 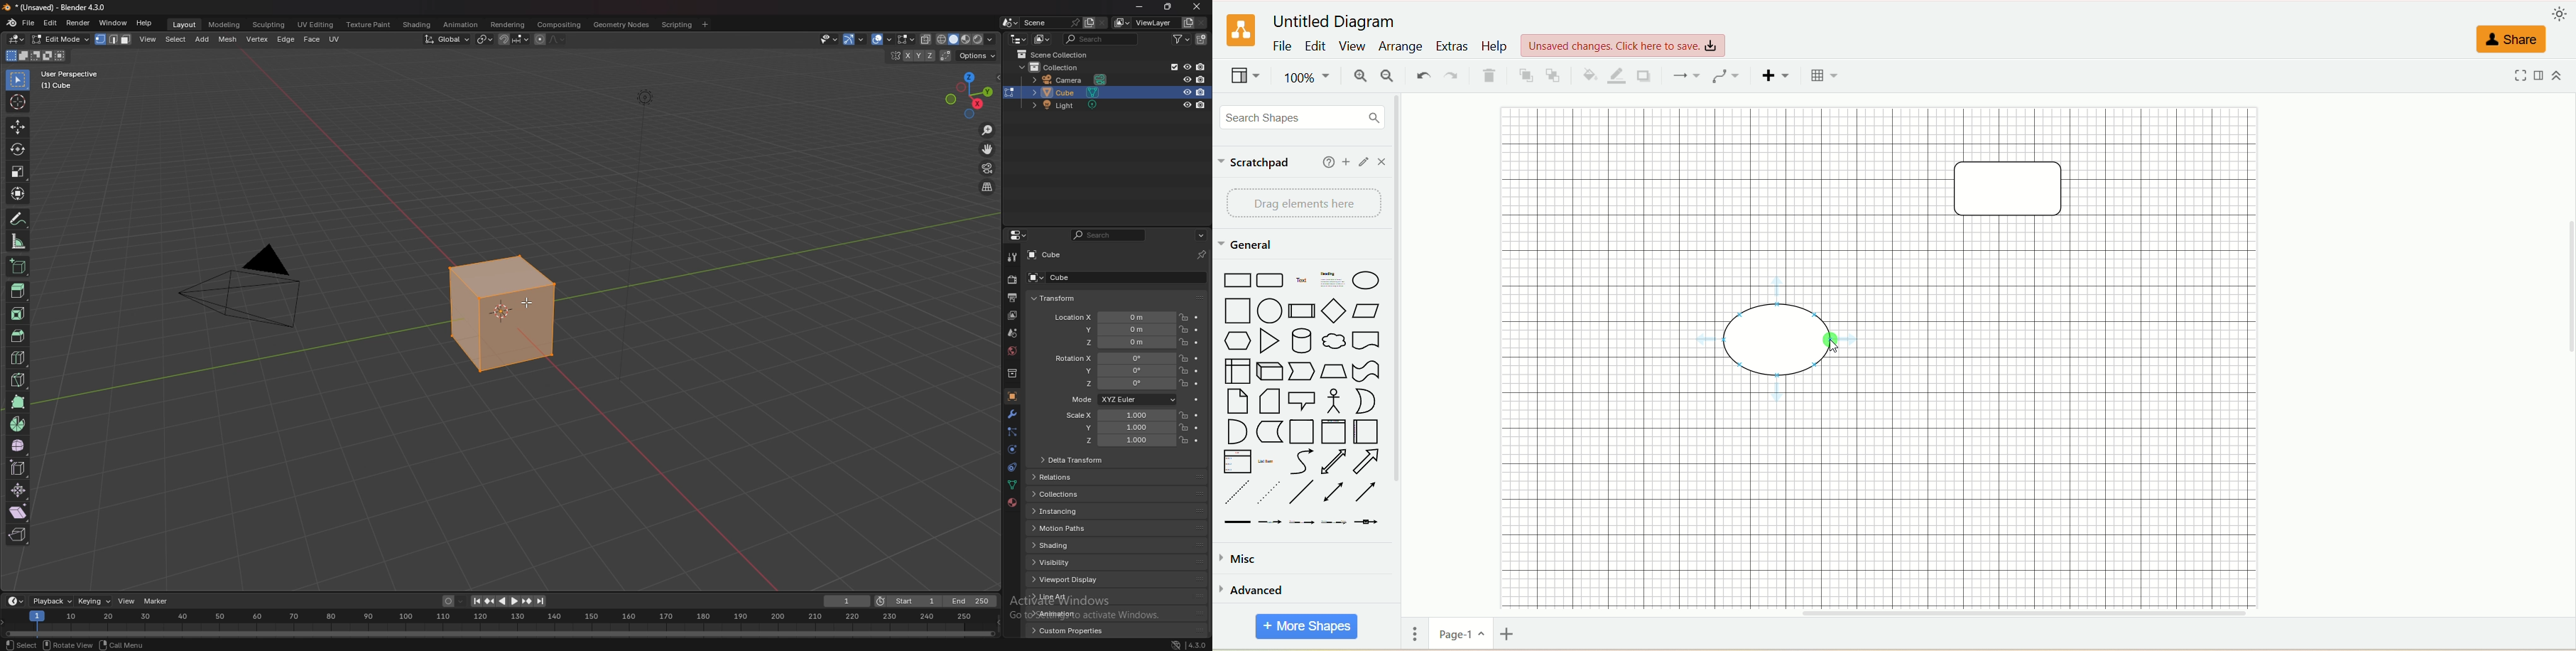 What do you see at coordinates (1198, 415) in the screenshot?
I see `animate property` at bounding box center [1198, 415].